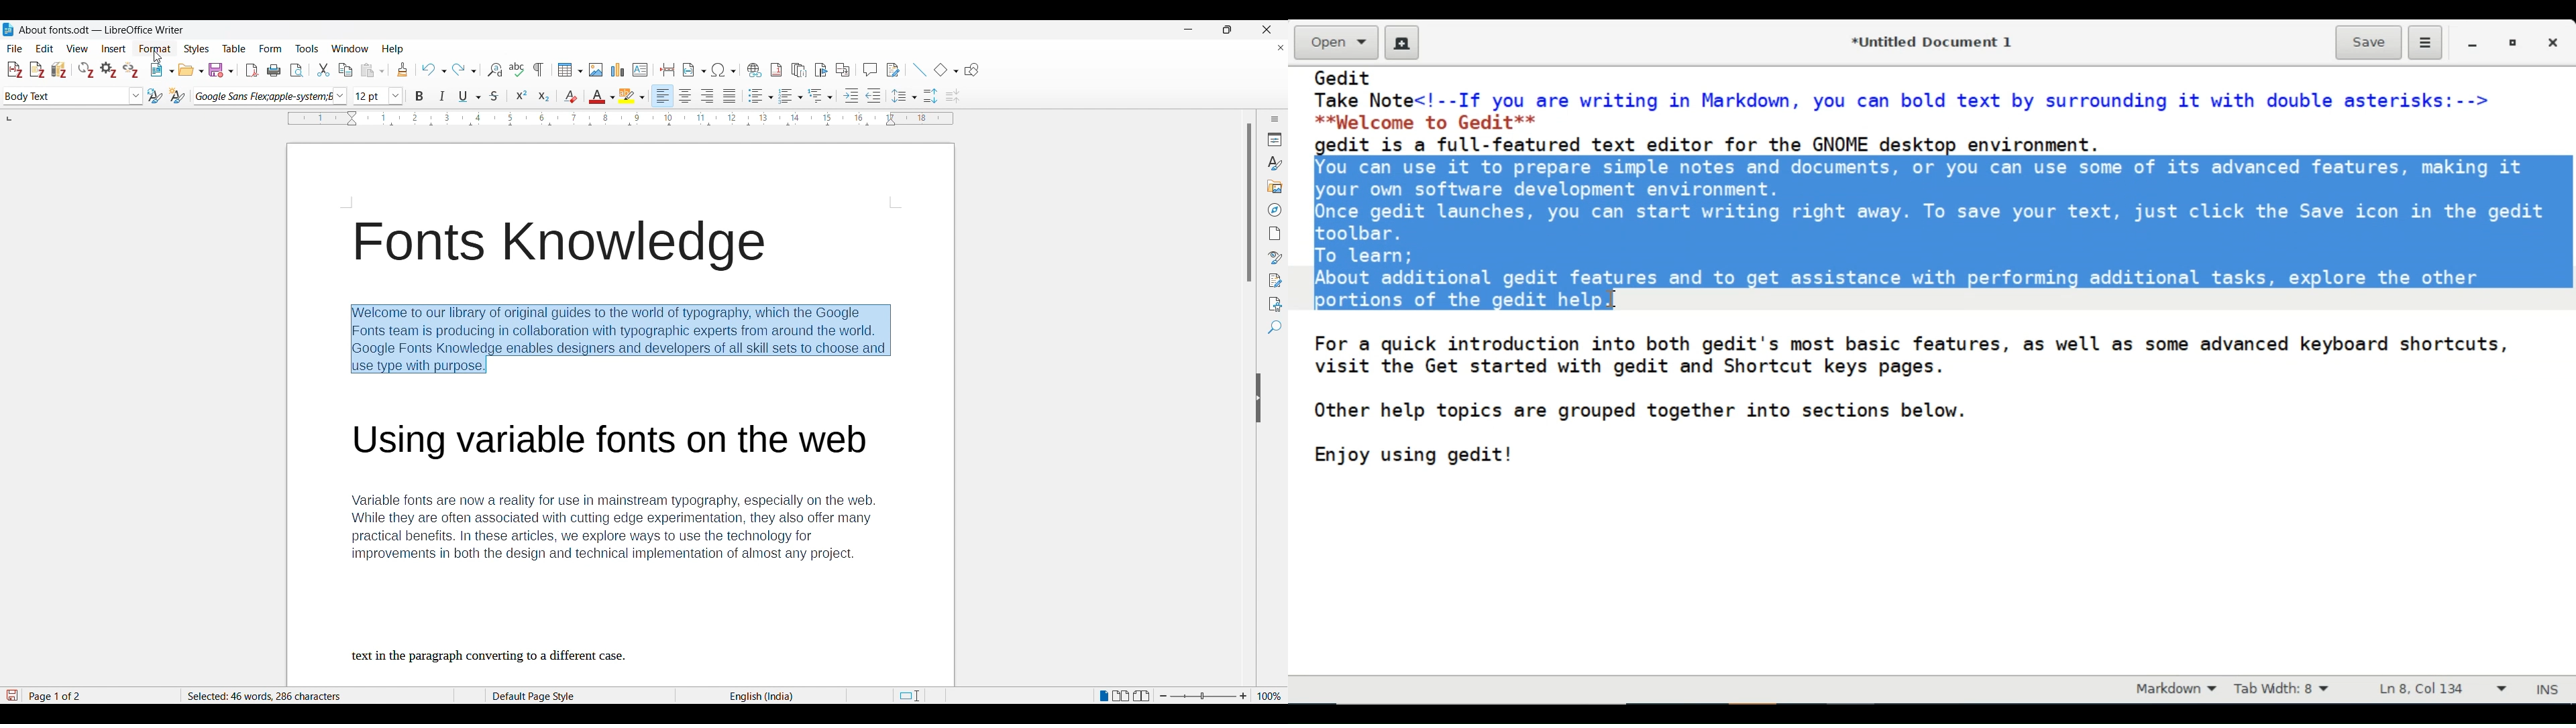  I want to click on Horizontal scale, so click(621, 119).